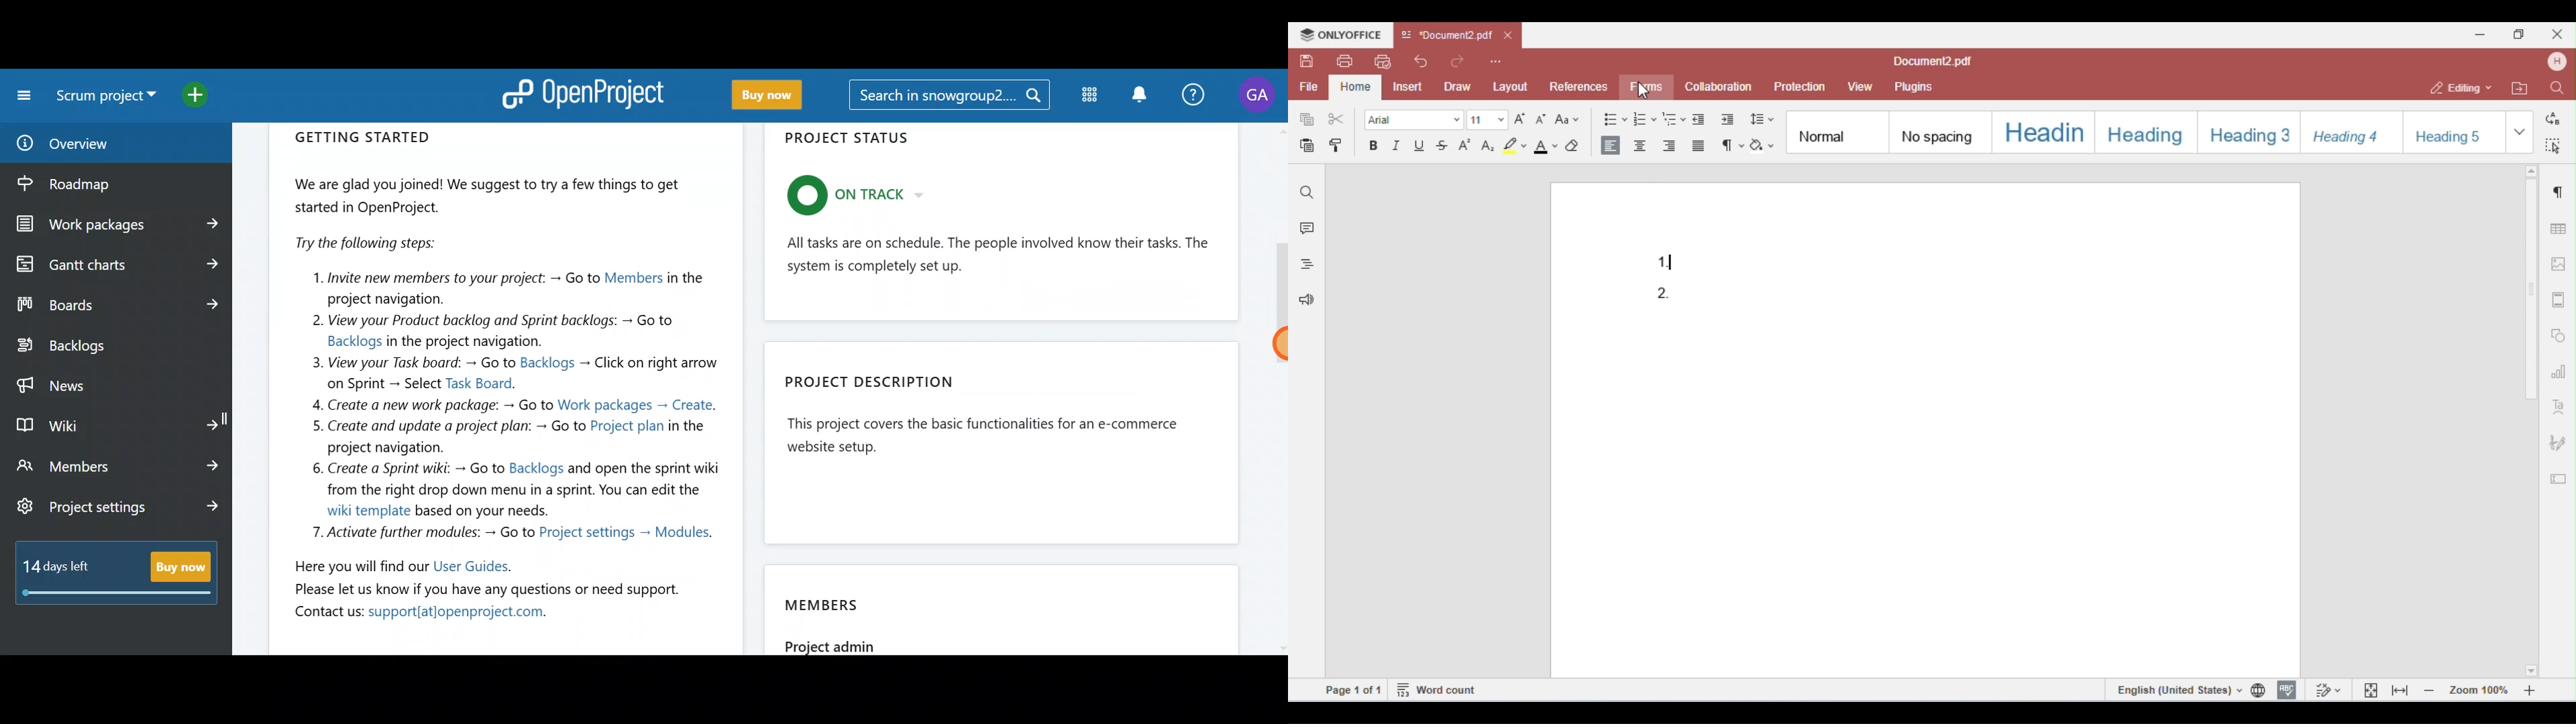  Describe the element at coordinates (1087, 98) in the screenshot. I see `Modules` at that location.